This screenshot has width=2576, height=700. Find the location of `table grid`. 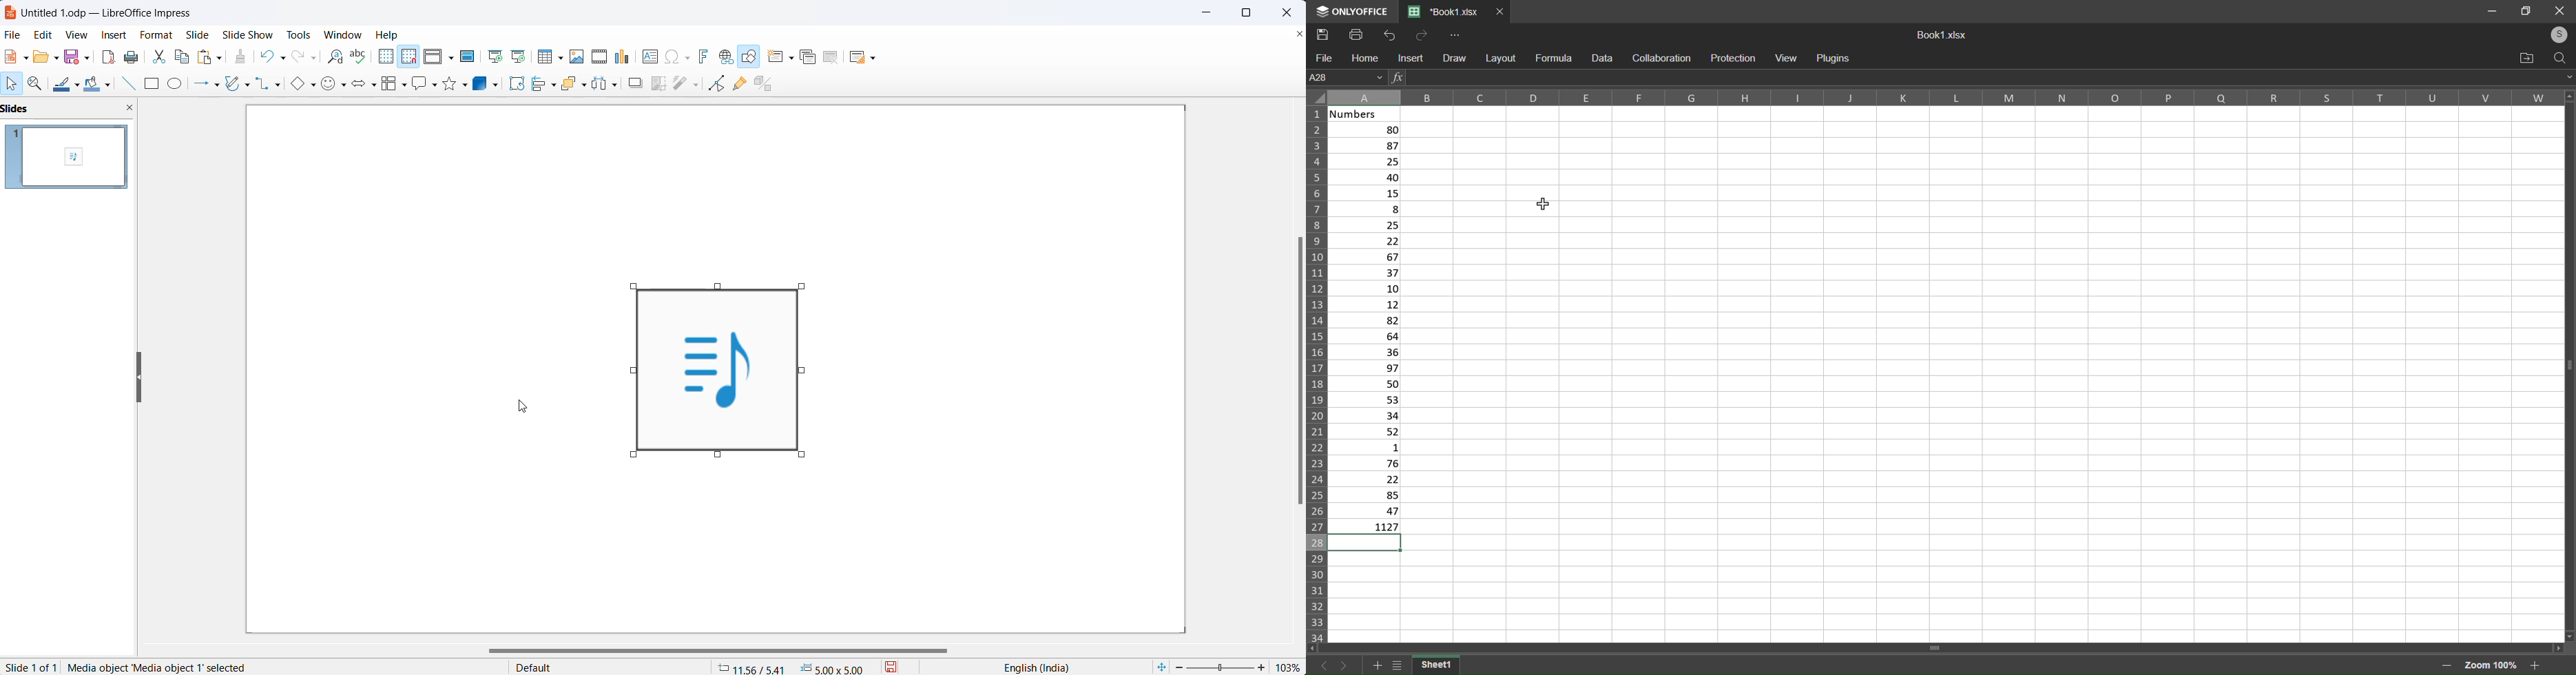

table grid is located at coordinates (563, 59).